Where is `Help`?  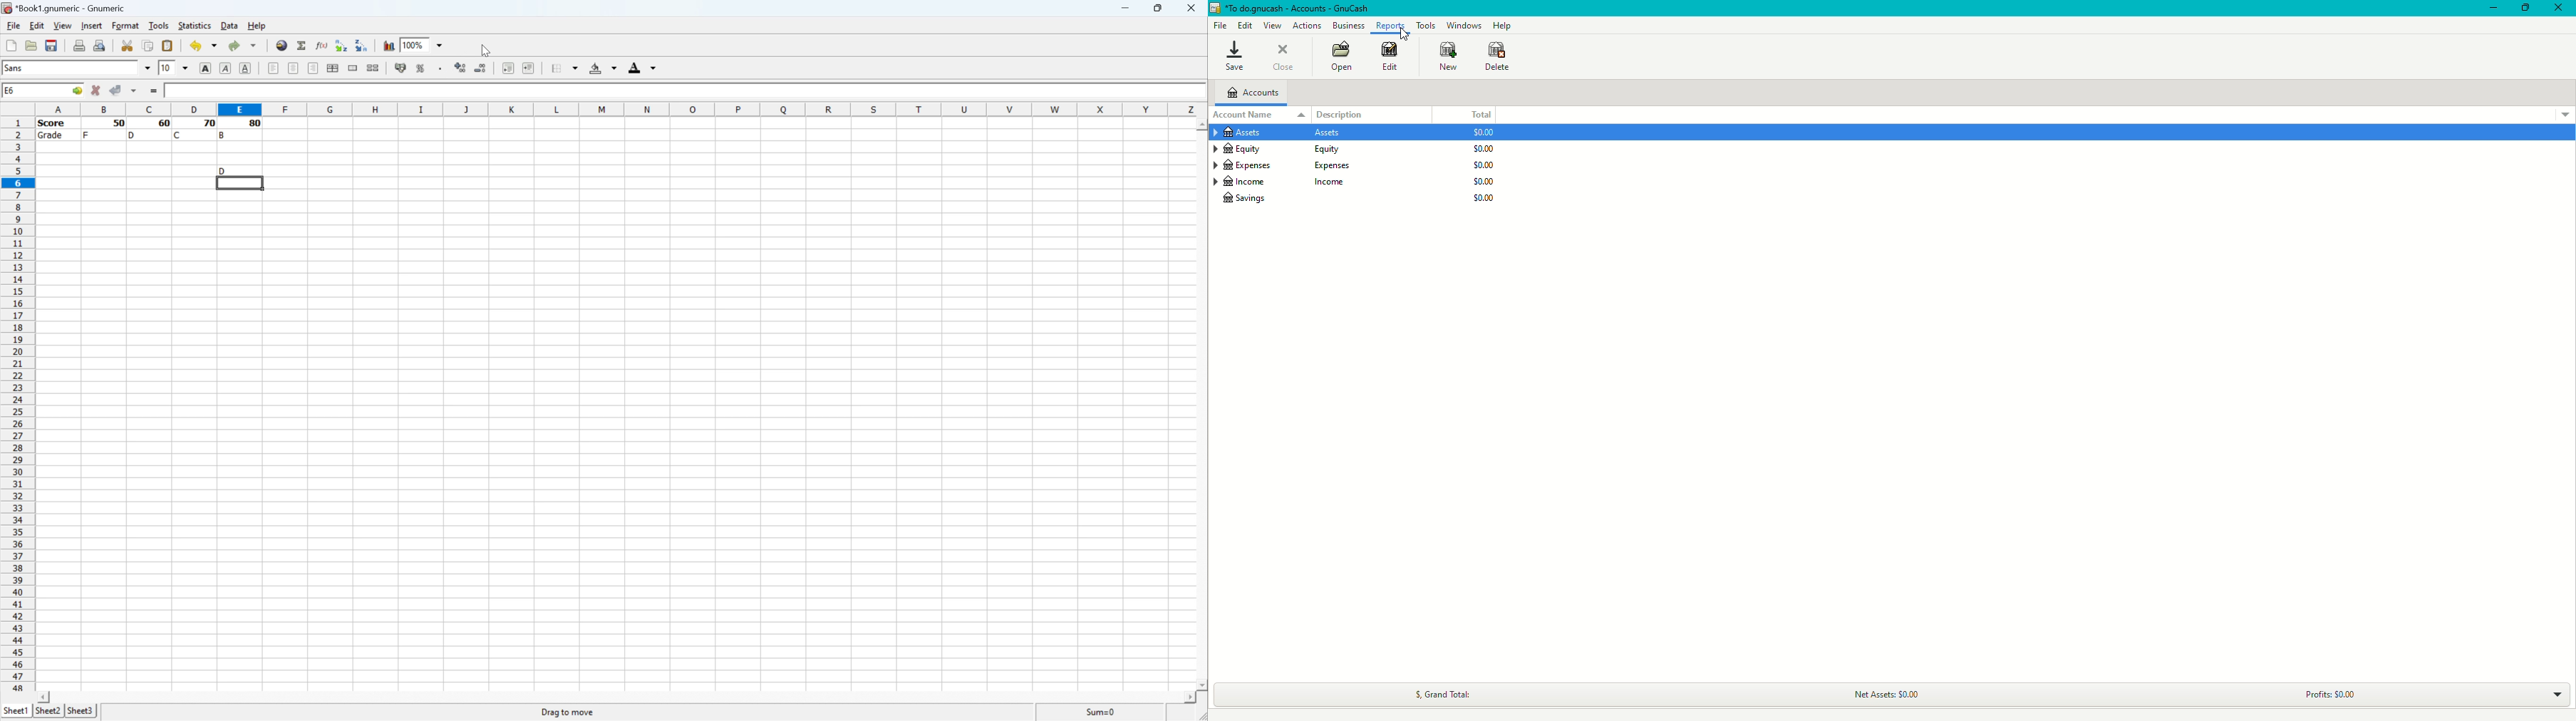 Help is located at coordinates (1503, 26).